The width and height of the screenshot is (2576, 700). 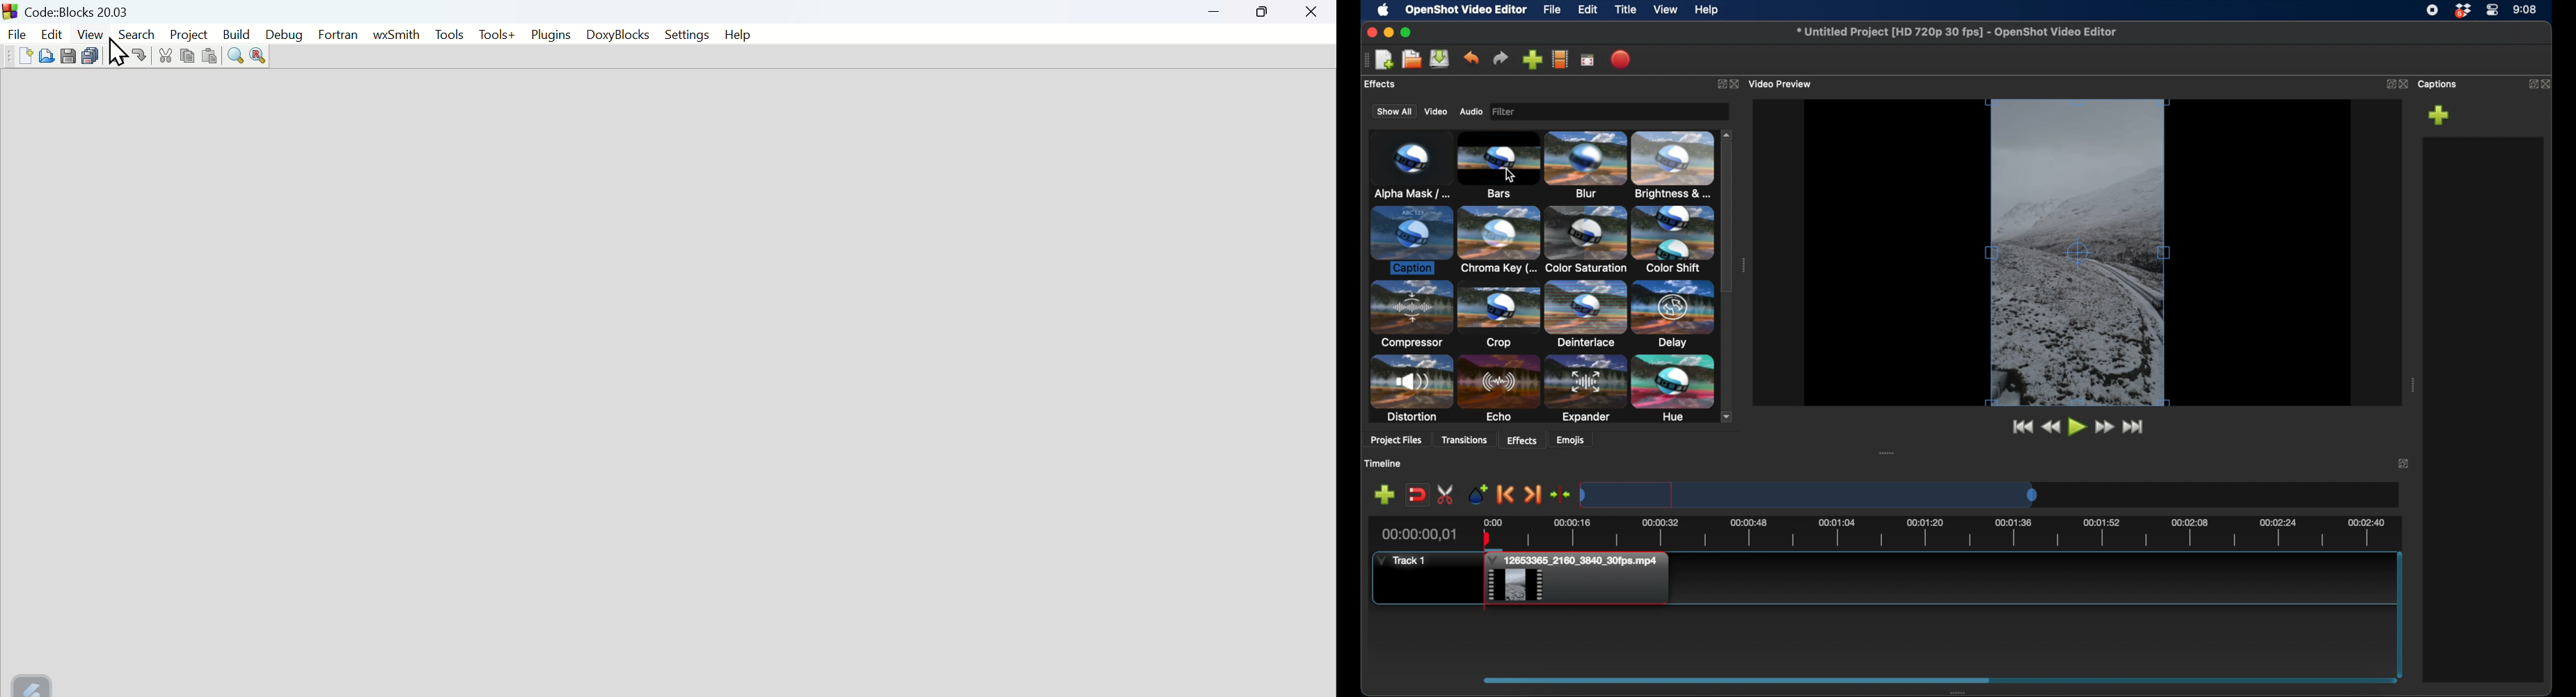 I want to click on disable snapping, so click(x=1416, y=495).